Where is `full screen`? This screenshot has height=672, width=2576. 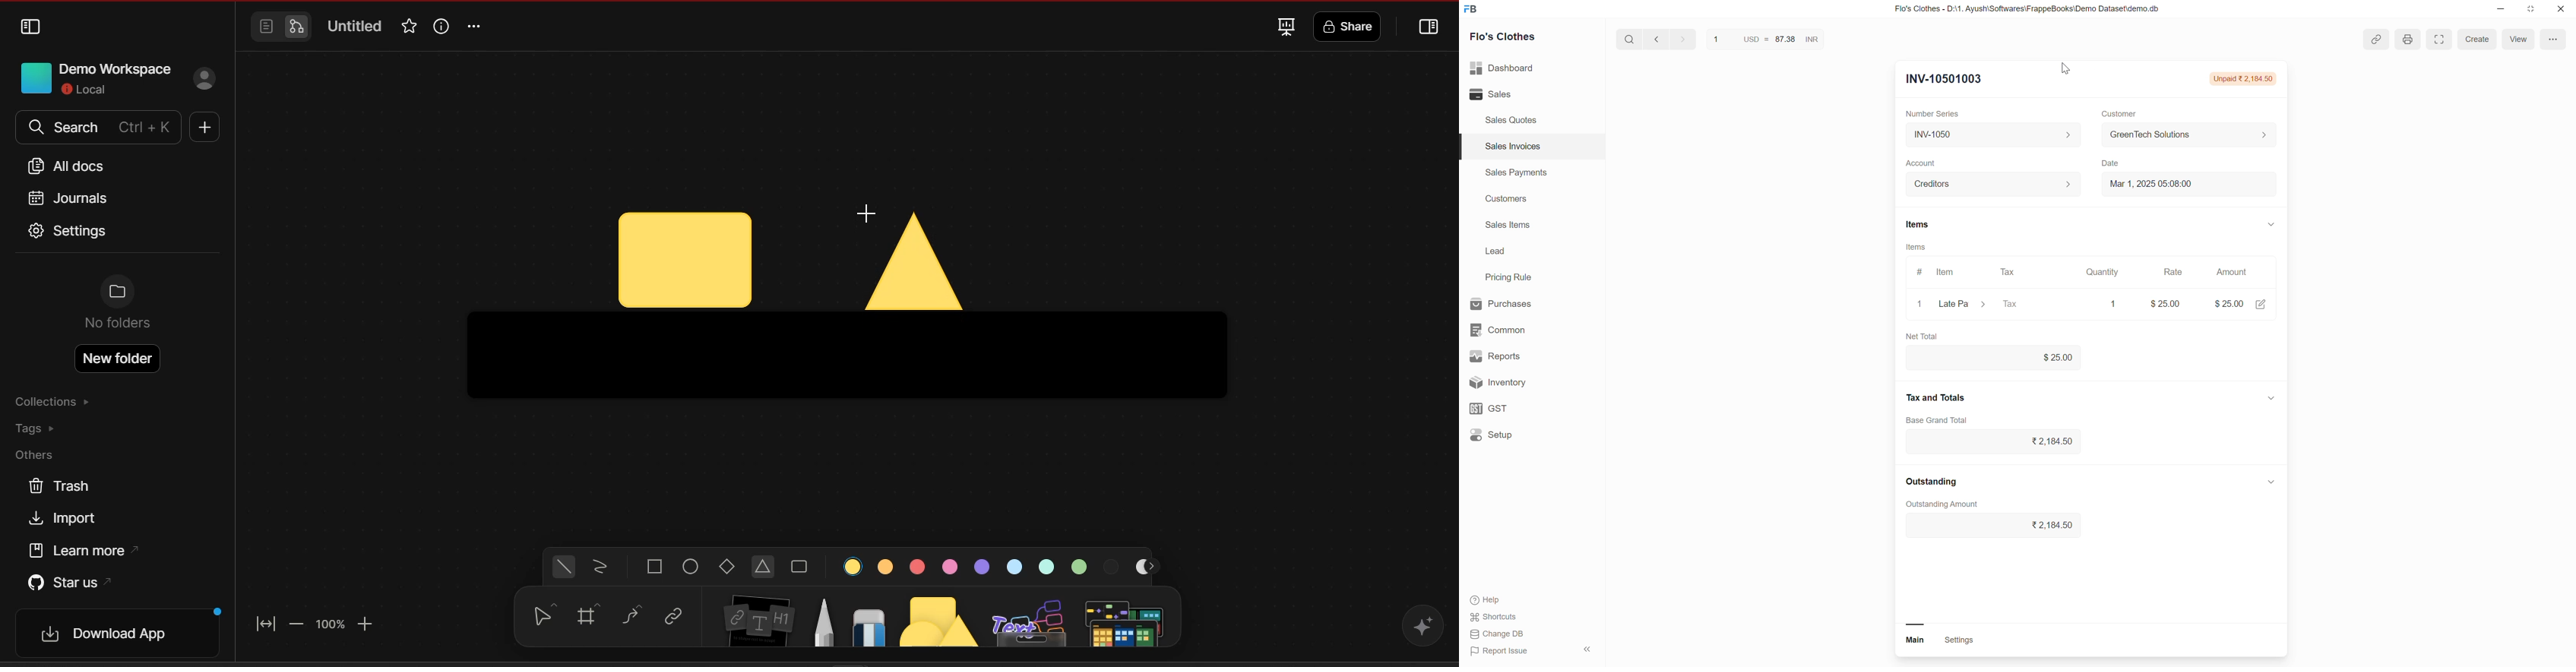 full screen is located at coordinates (2437, 41).